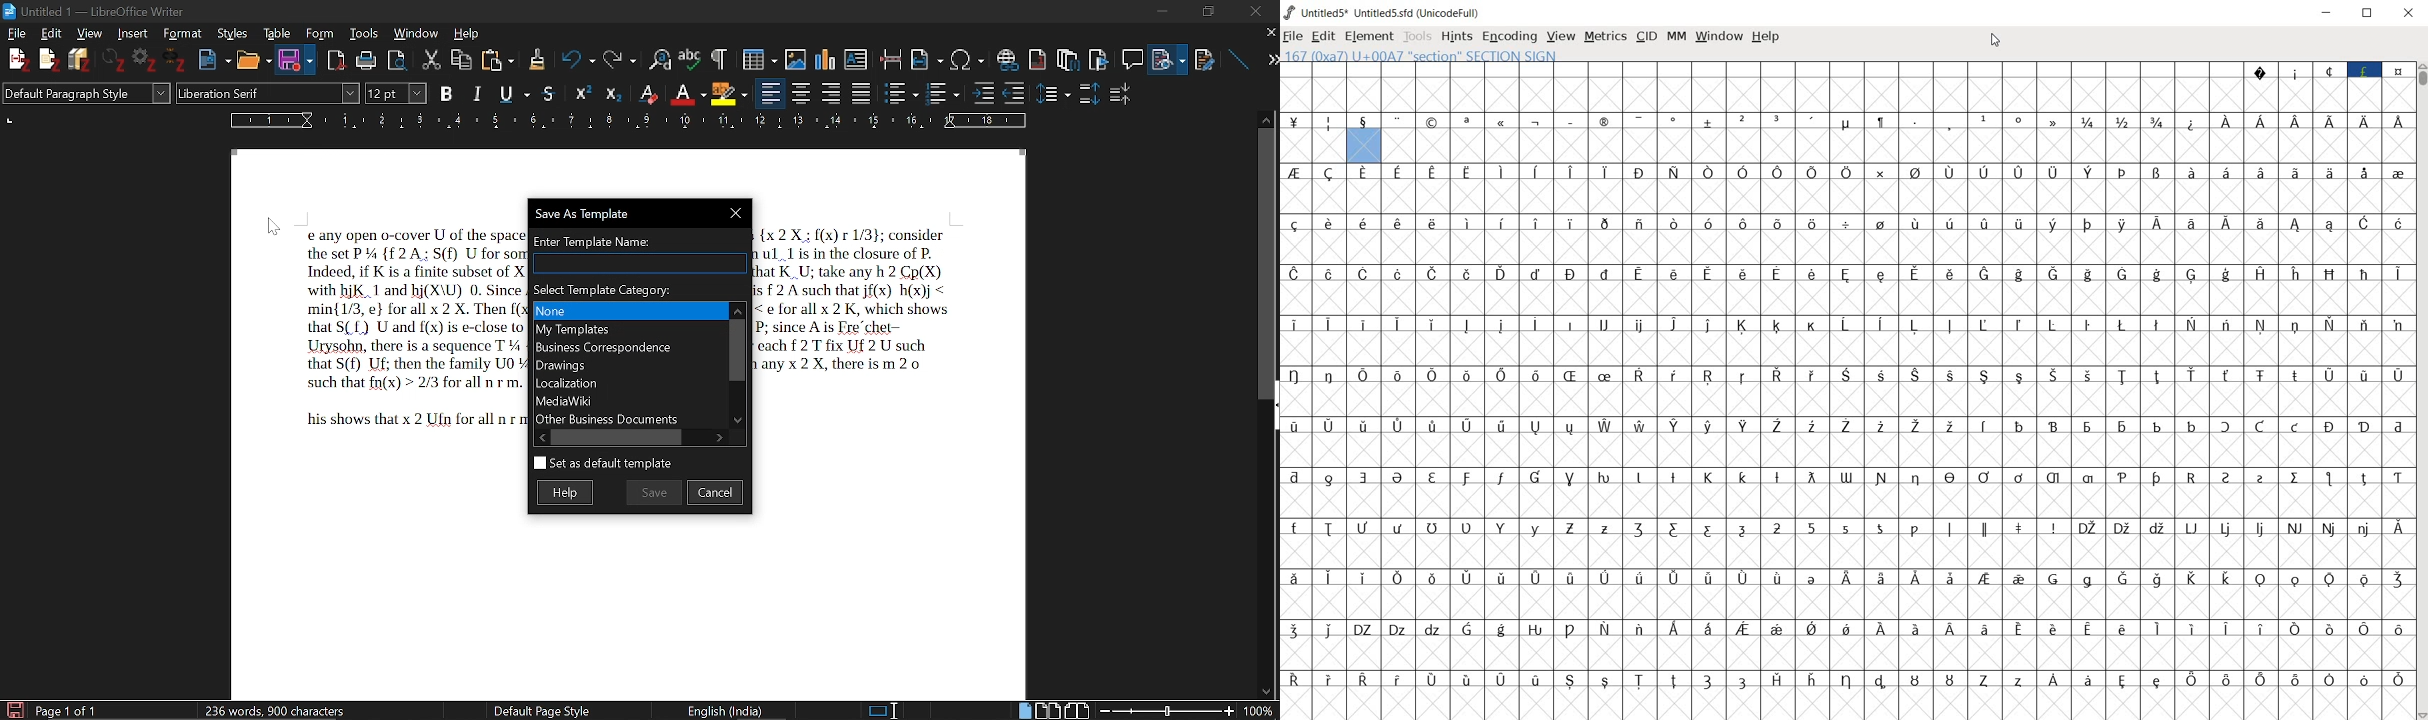 This screenshot has height=728, width=2436. What do you see at coordinates (1055, 93) in the screenshot?
I see `` at bounding box center [1055, 93].